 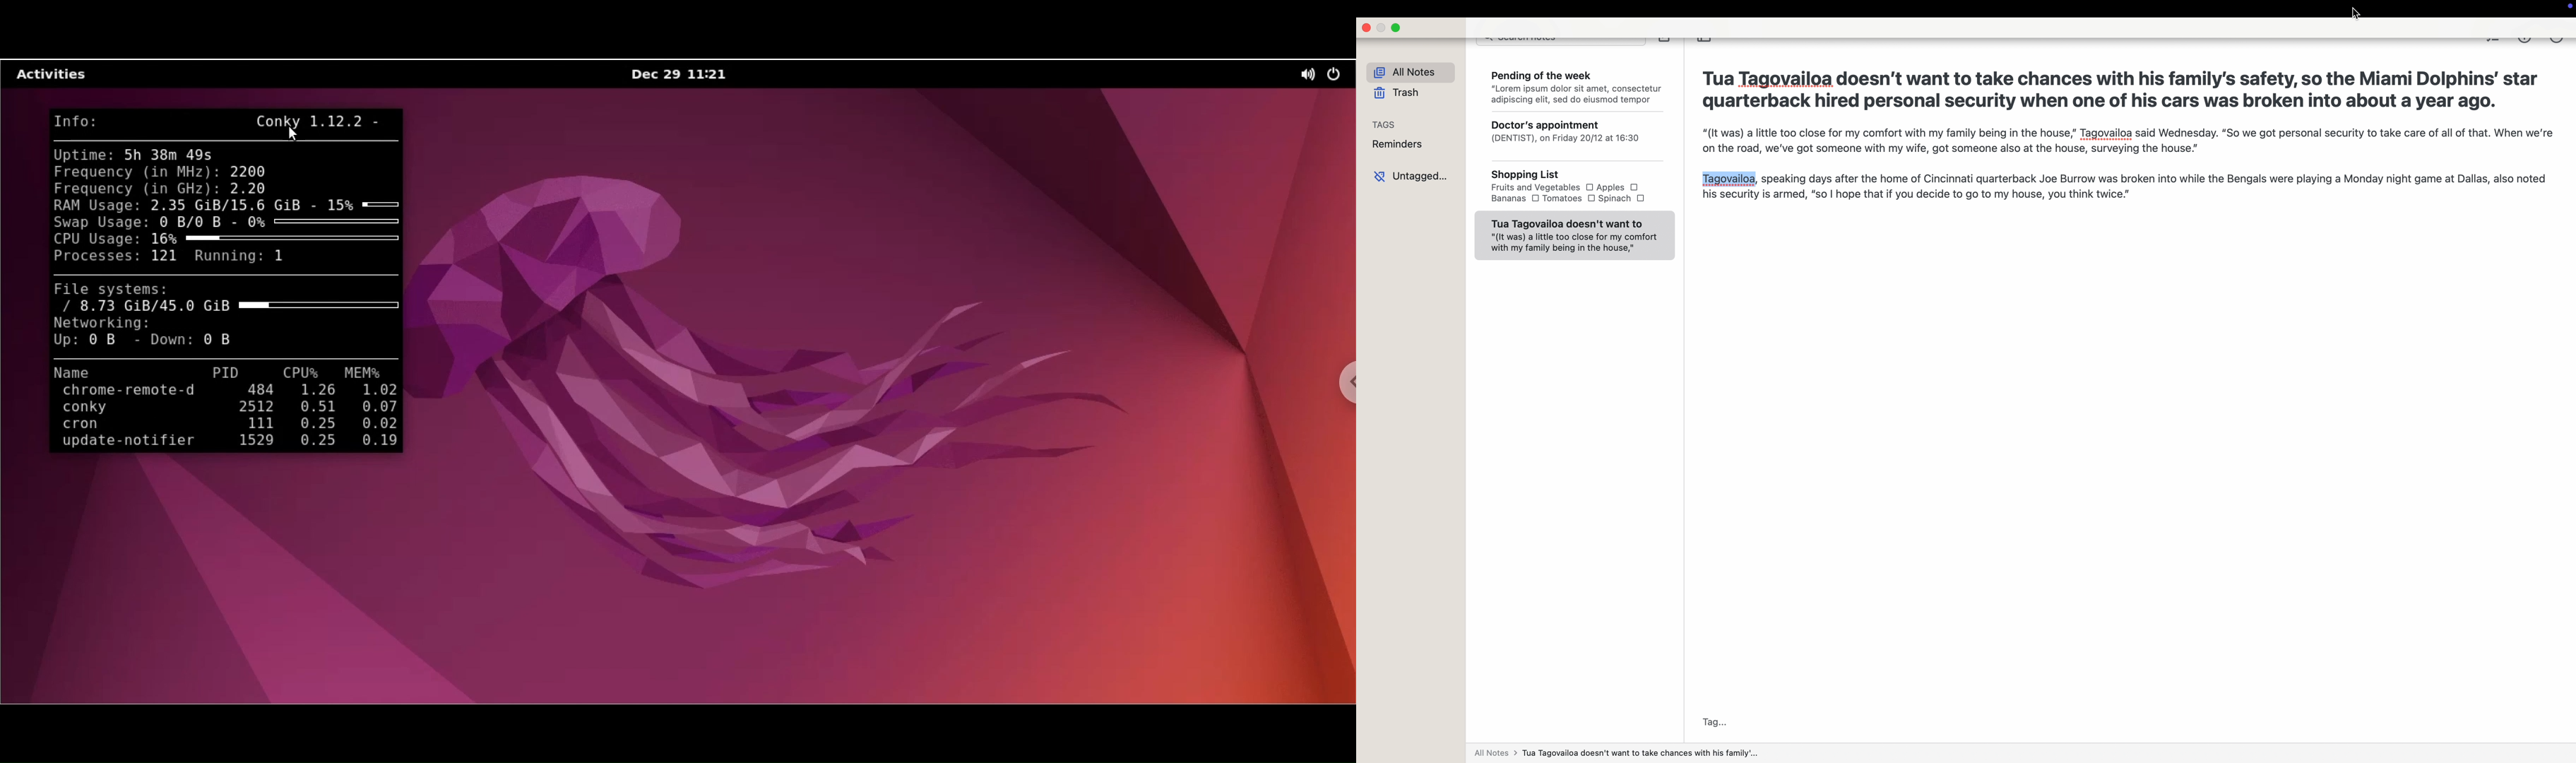 I want to click on reminders, so click(x=1398, y=145).